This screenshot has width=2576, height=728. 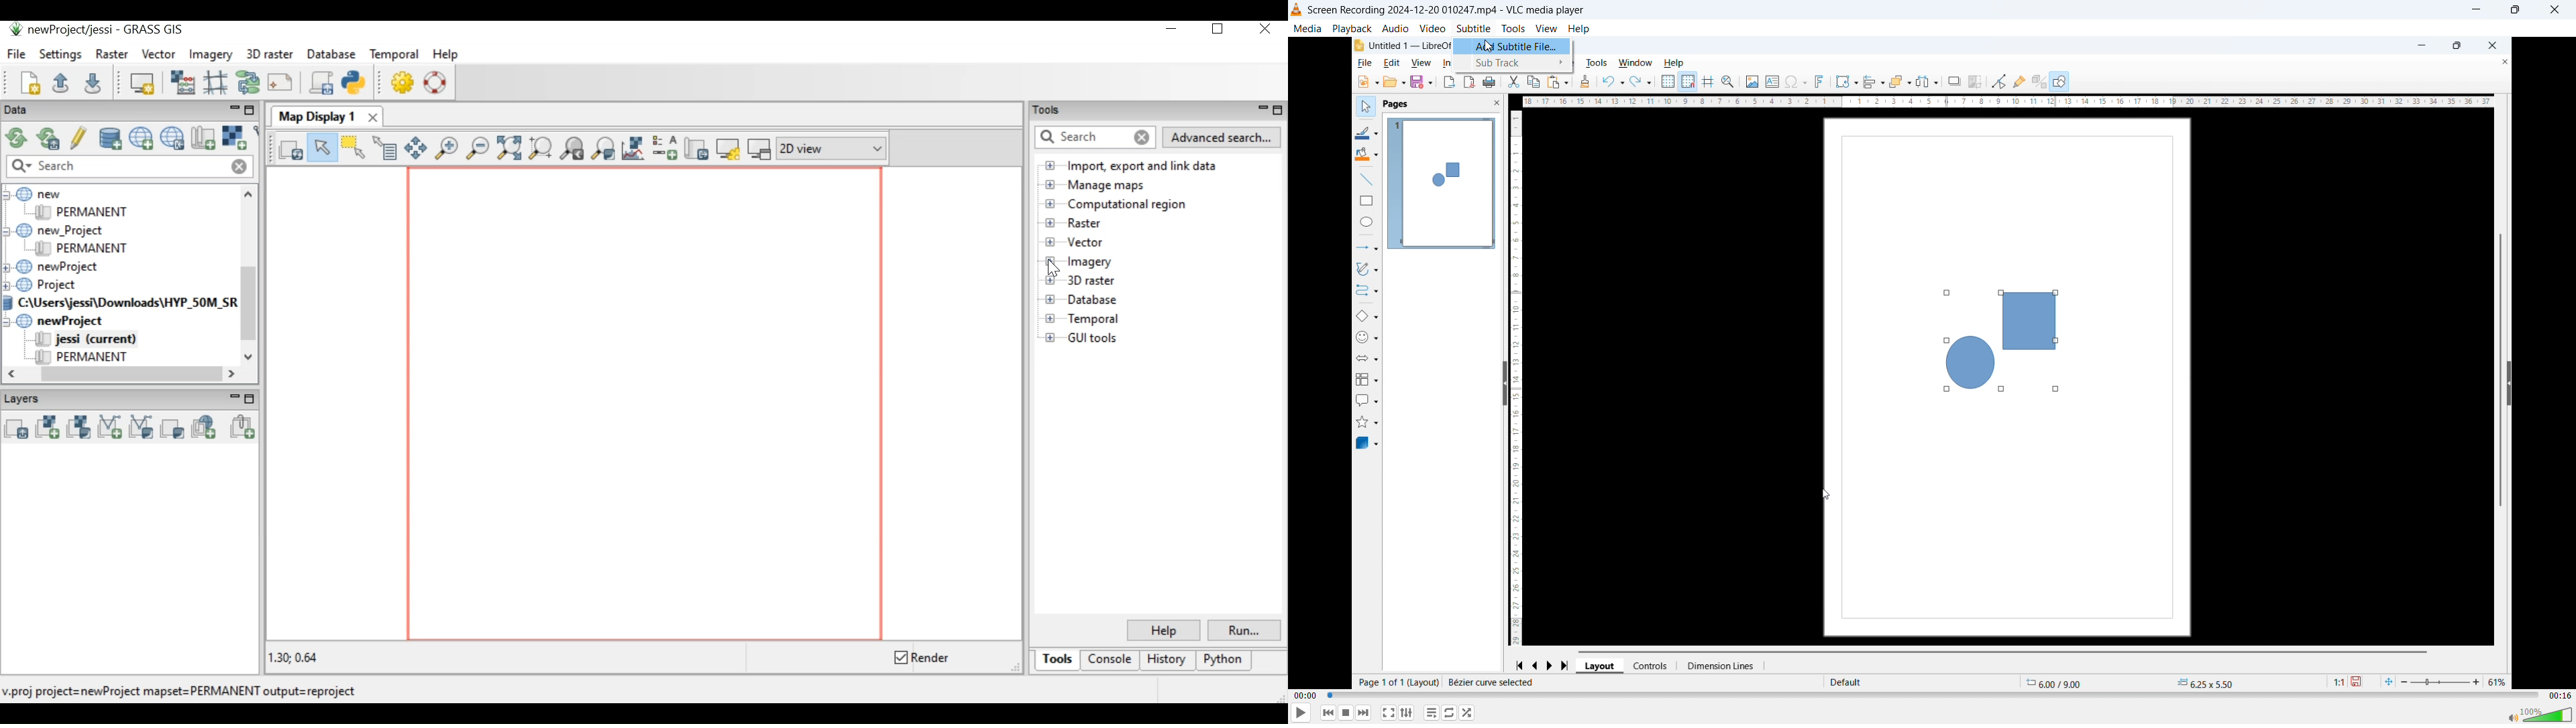 I want to click on scalling factor of the document, so click(x=2335, y=683).